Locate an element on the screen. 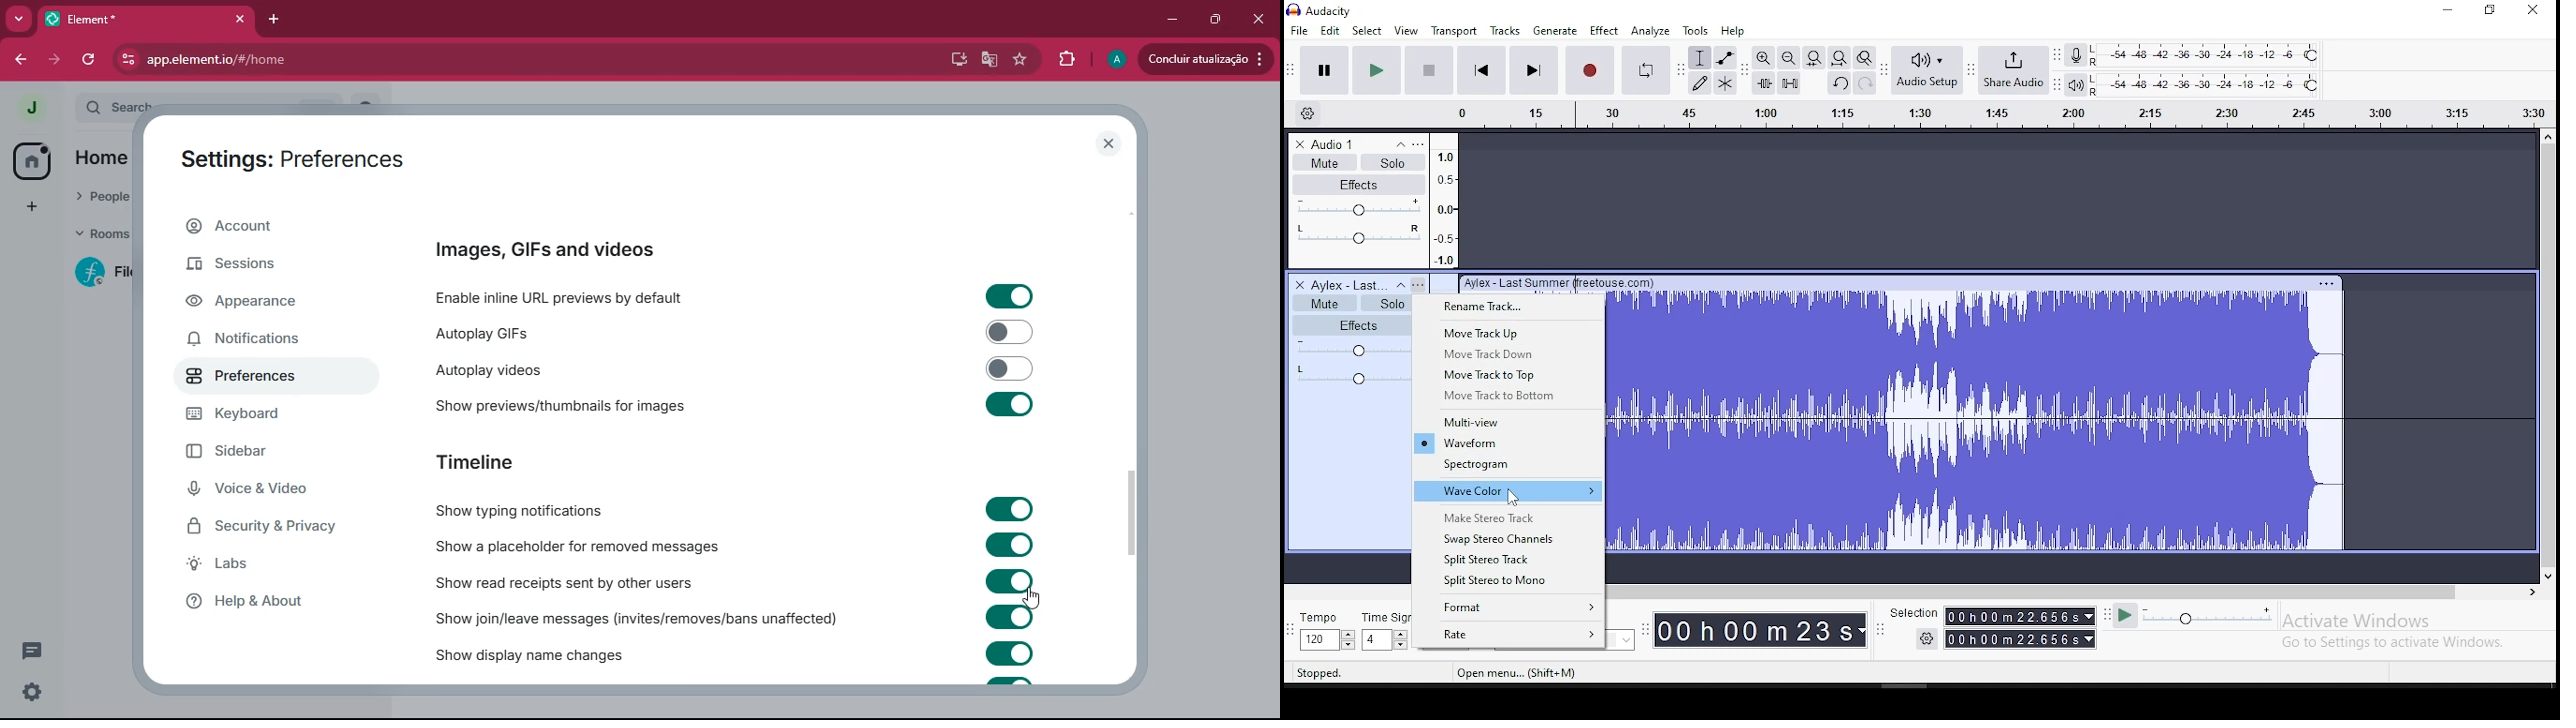  show display name changed is located at coordinates (539, 653).